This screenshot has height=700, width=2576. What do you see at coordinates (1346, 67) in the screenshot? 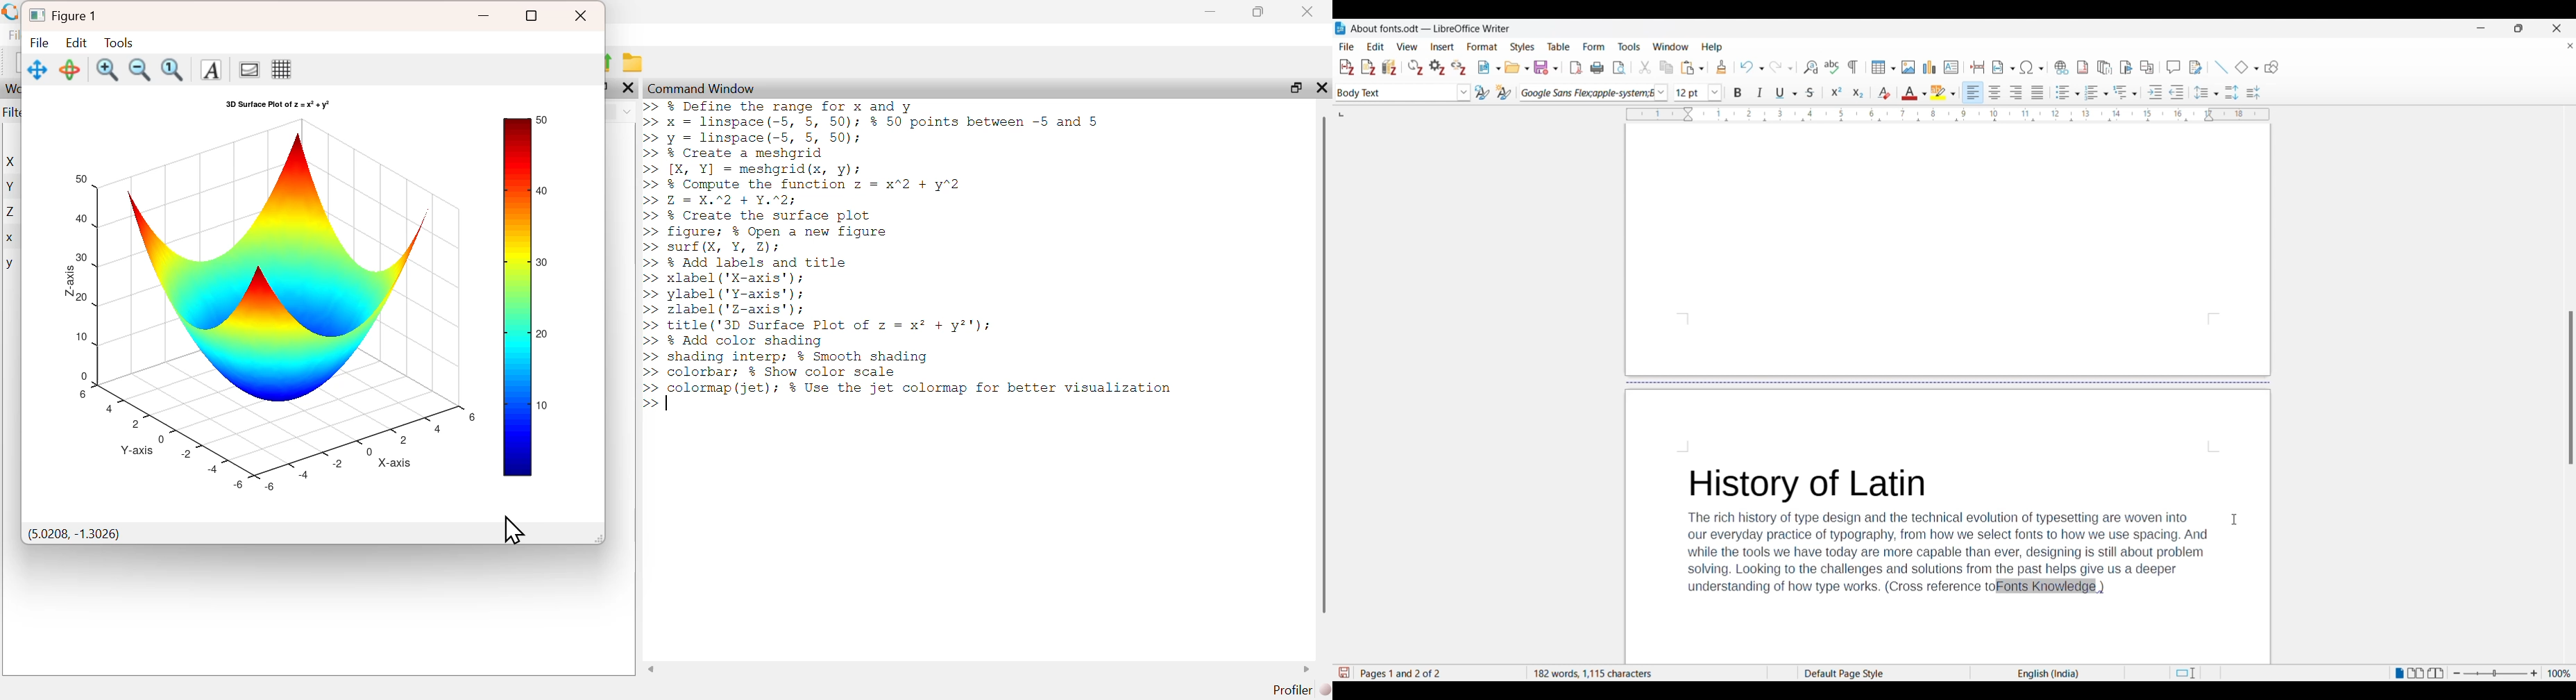
I see `Add/Edit citation` at bounding box center [1346, 67].